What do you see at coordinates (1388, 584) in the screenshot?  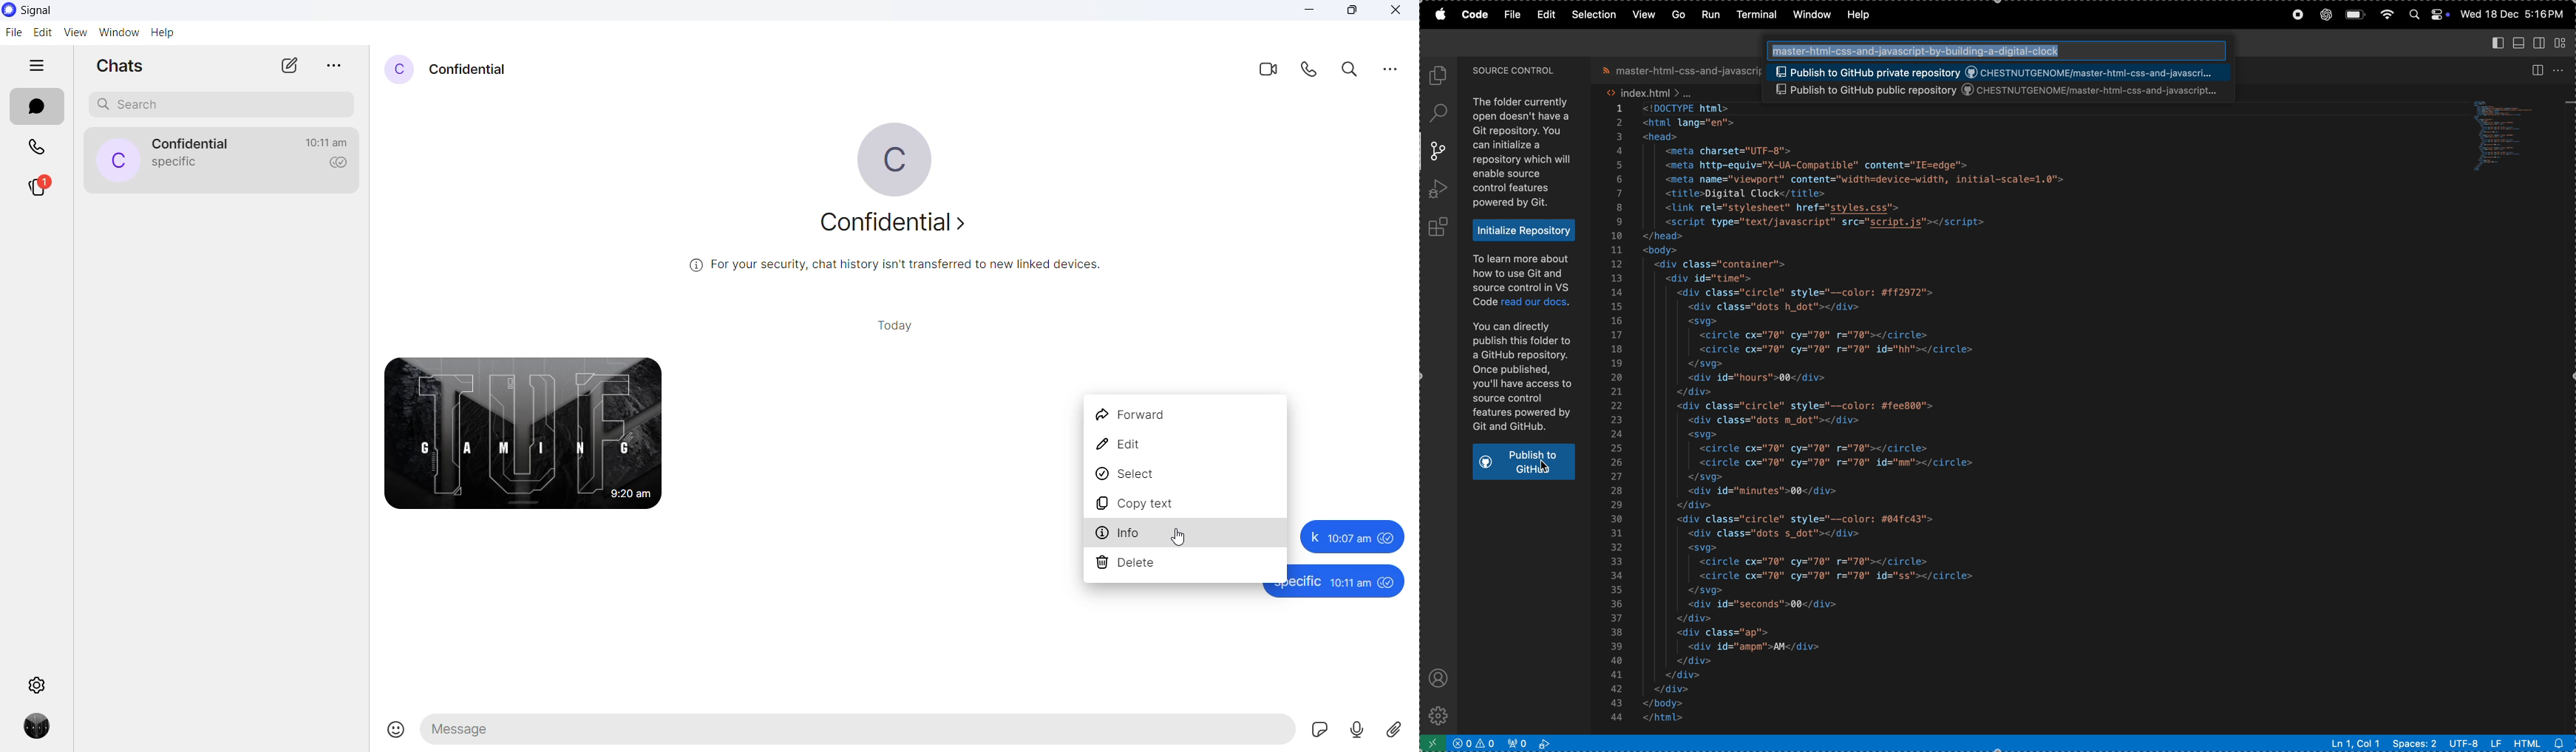 I see `seen` at bounding box center [1388, 584].